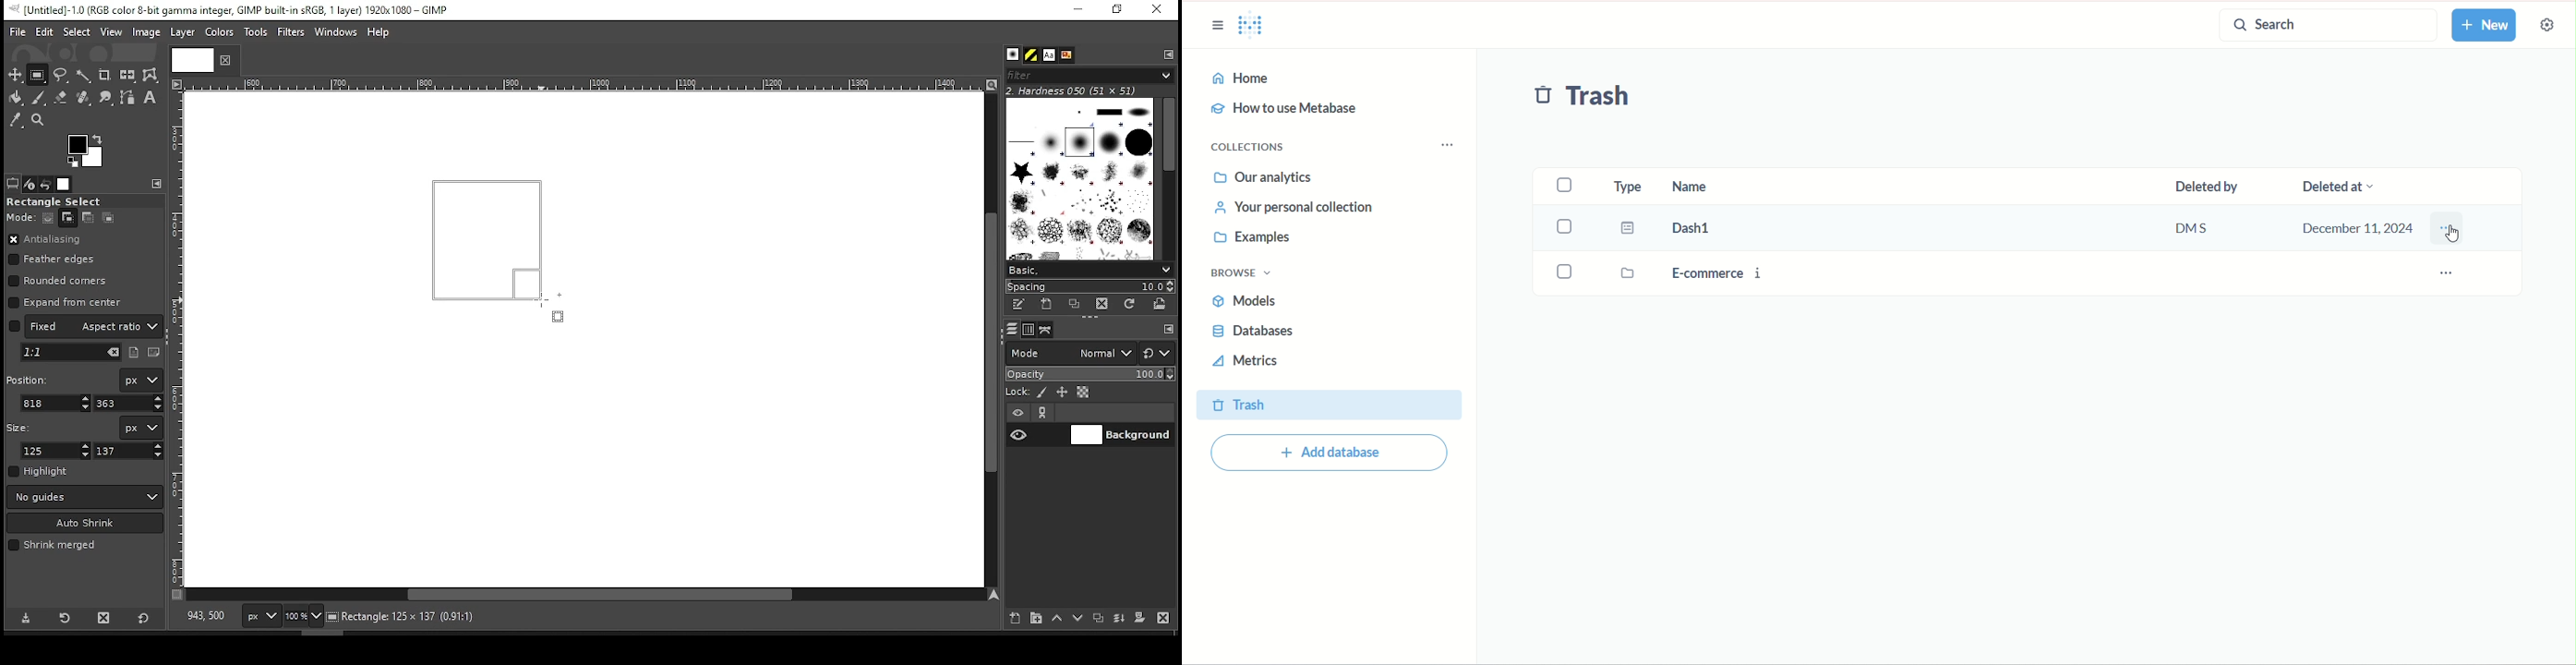 The height and width of the screenshot is (672, 2576). Describe the element at coordinates (1267, 176) in the screenshot. I see `our annalytics` at that location.